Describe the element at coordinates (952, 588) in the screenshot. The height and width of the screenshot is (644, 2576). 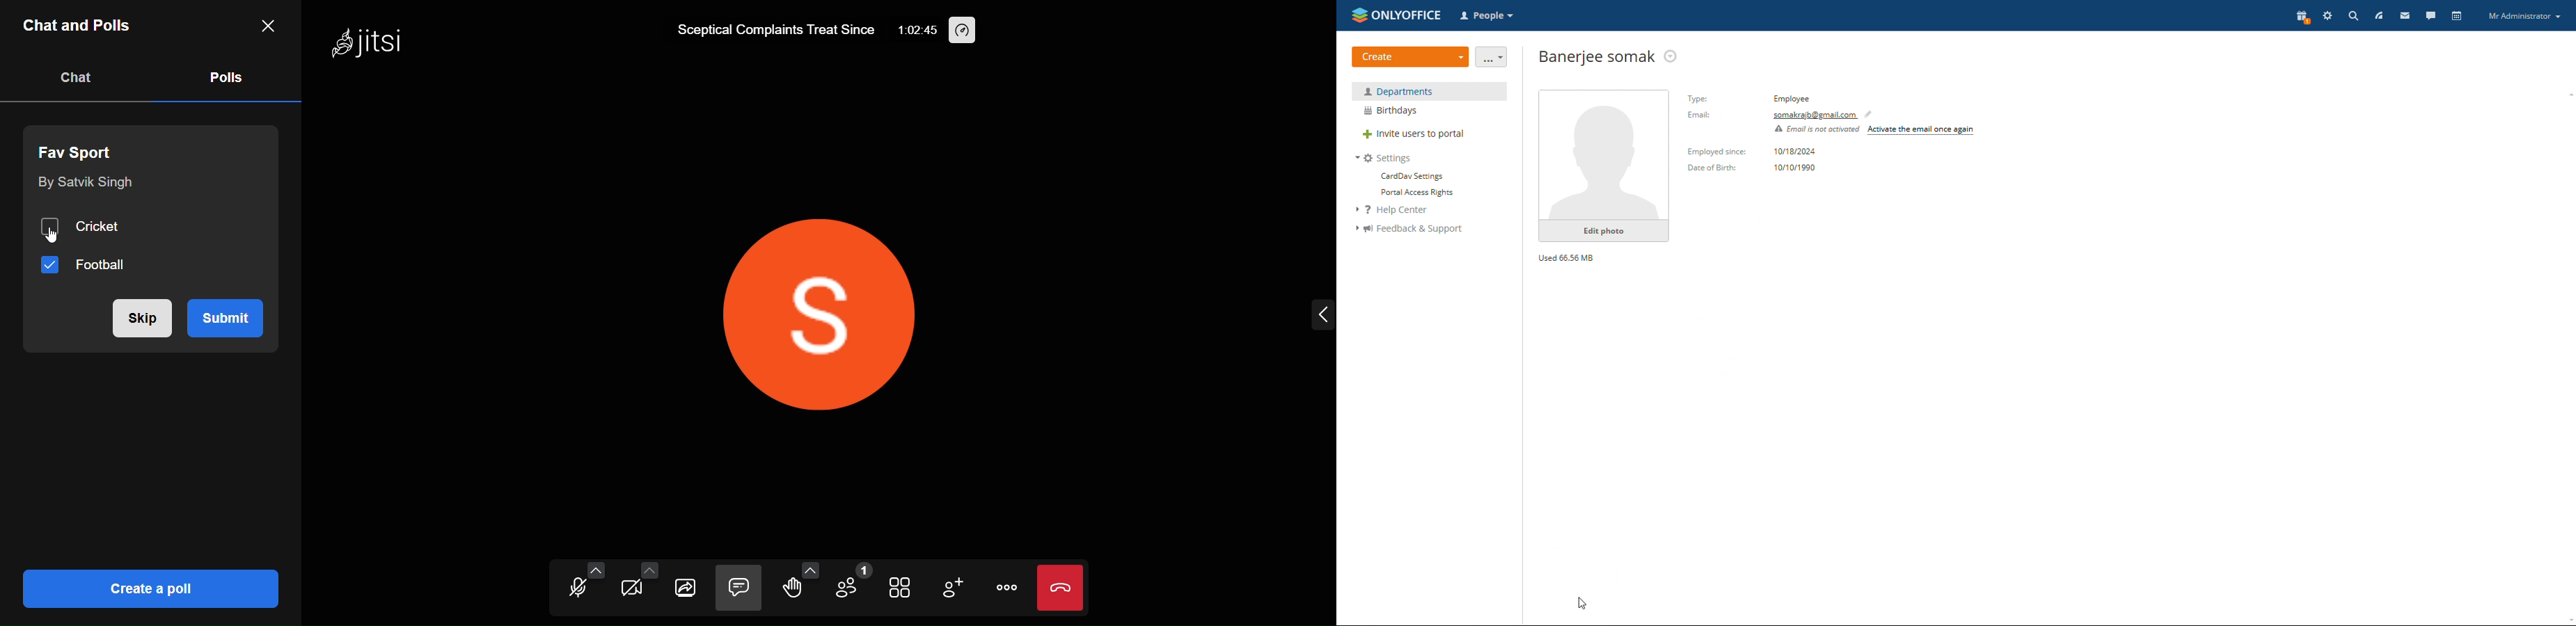
I see `invite people` at that location.